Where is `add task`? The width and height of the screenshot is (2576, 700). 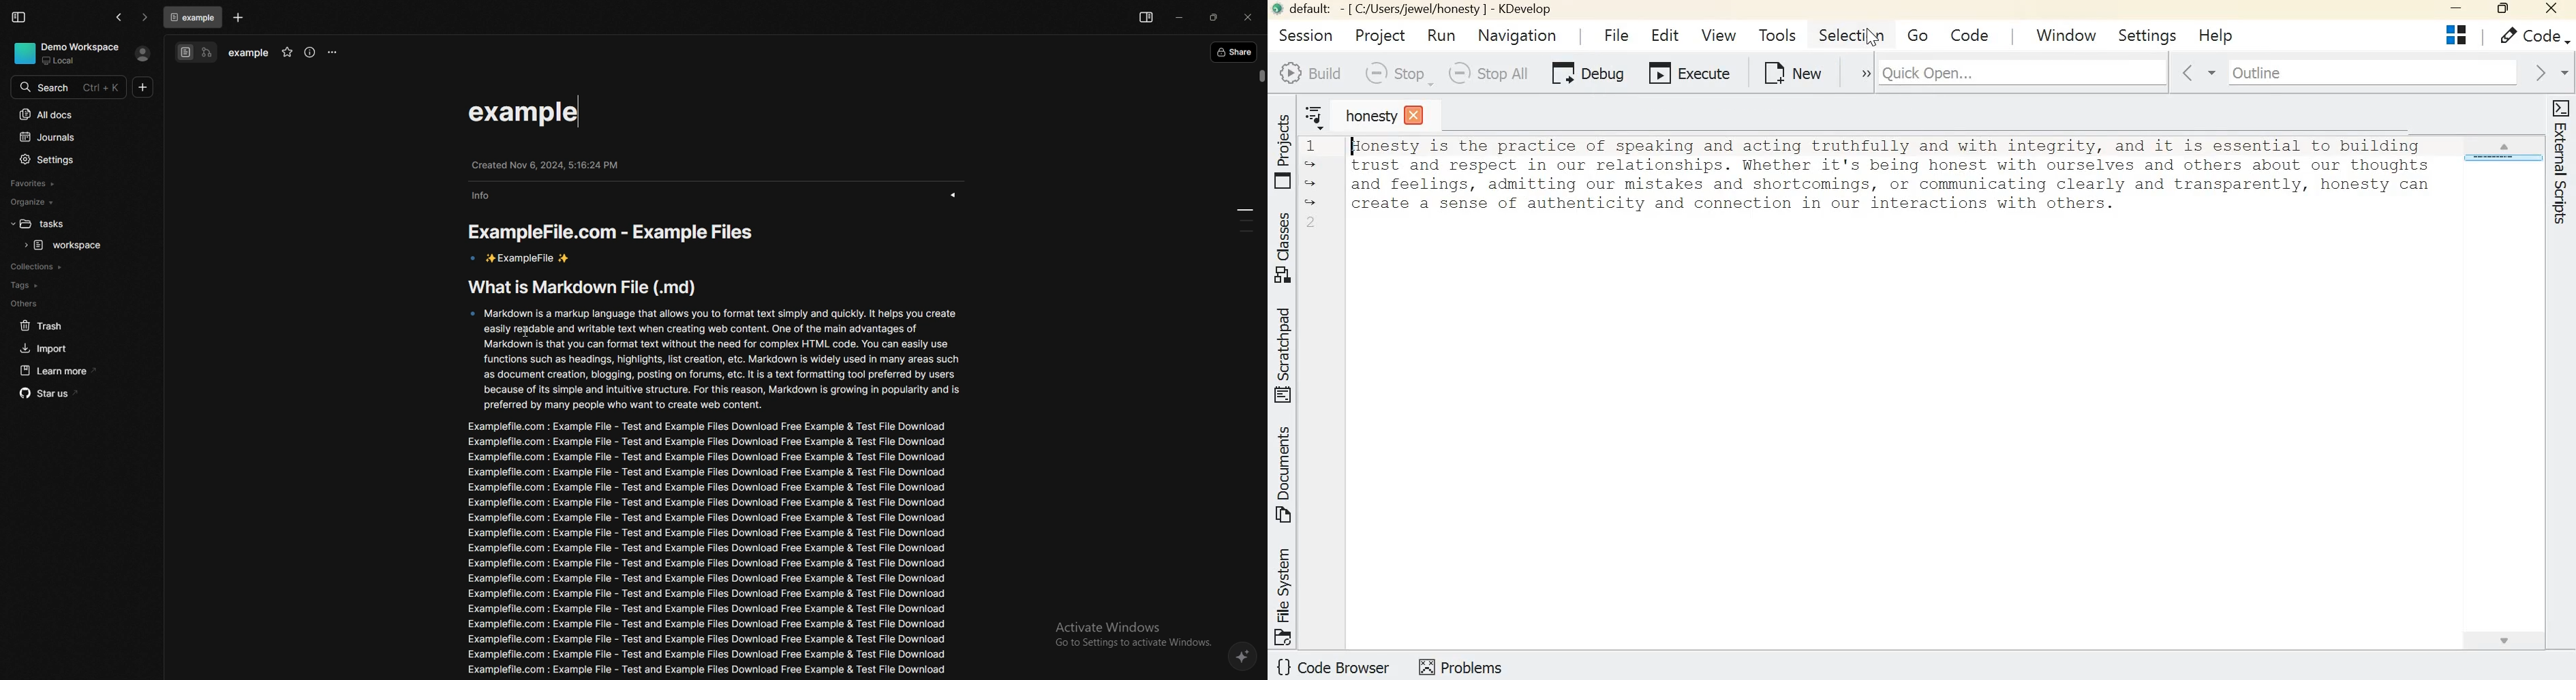 add task is located at coordinates (239, 17).